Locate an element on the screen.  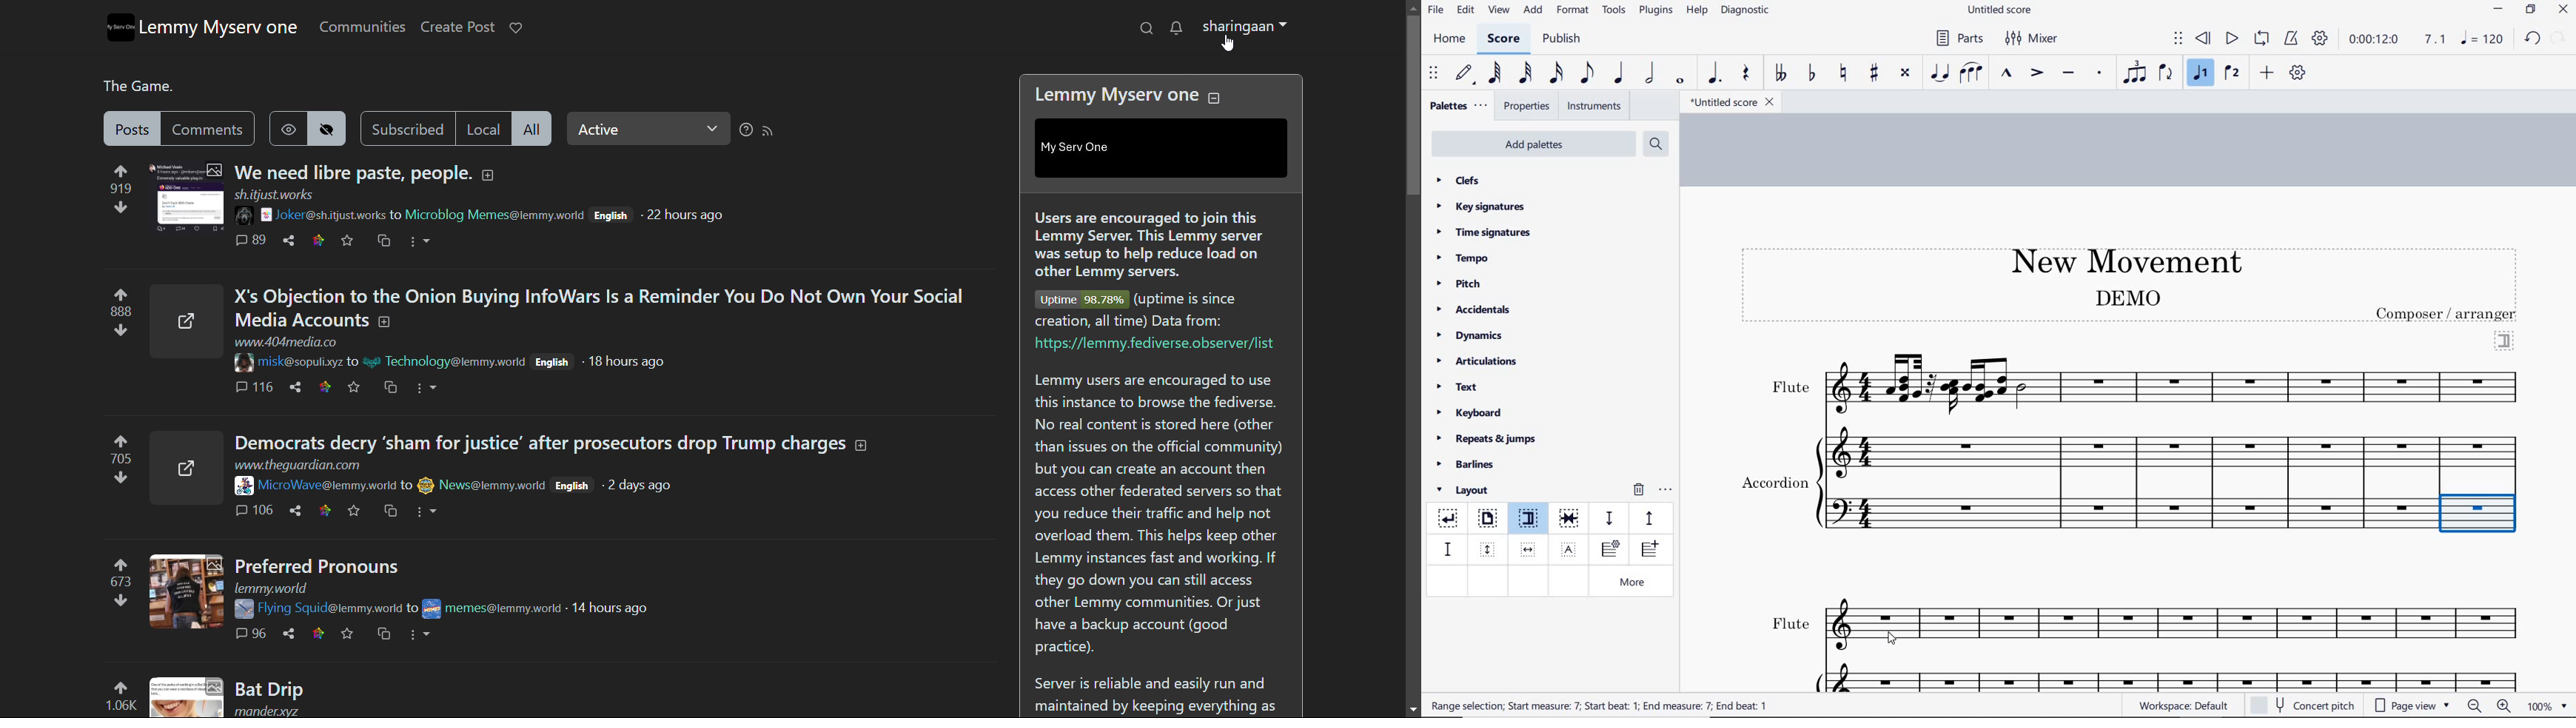
poster display picture is located at coordinates (243, 486).